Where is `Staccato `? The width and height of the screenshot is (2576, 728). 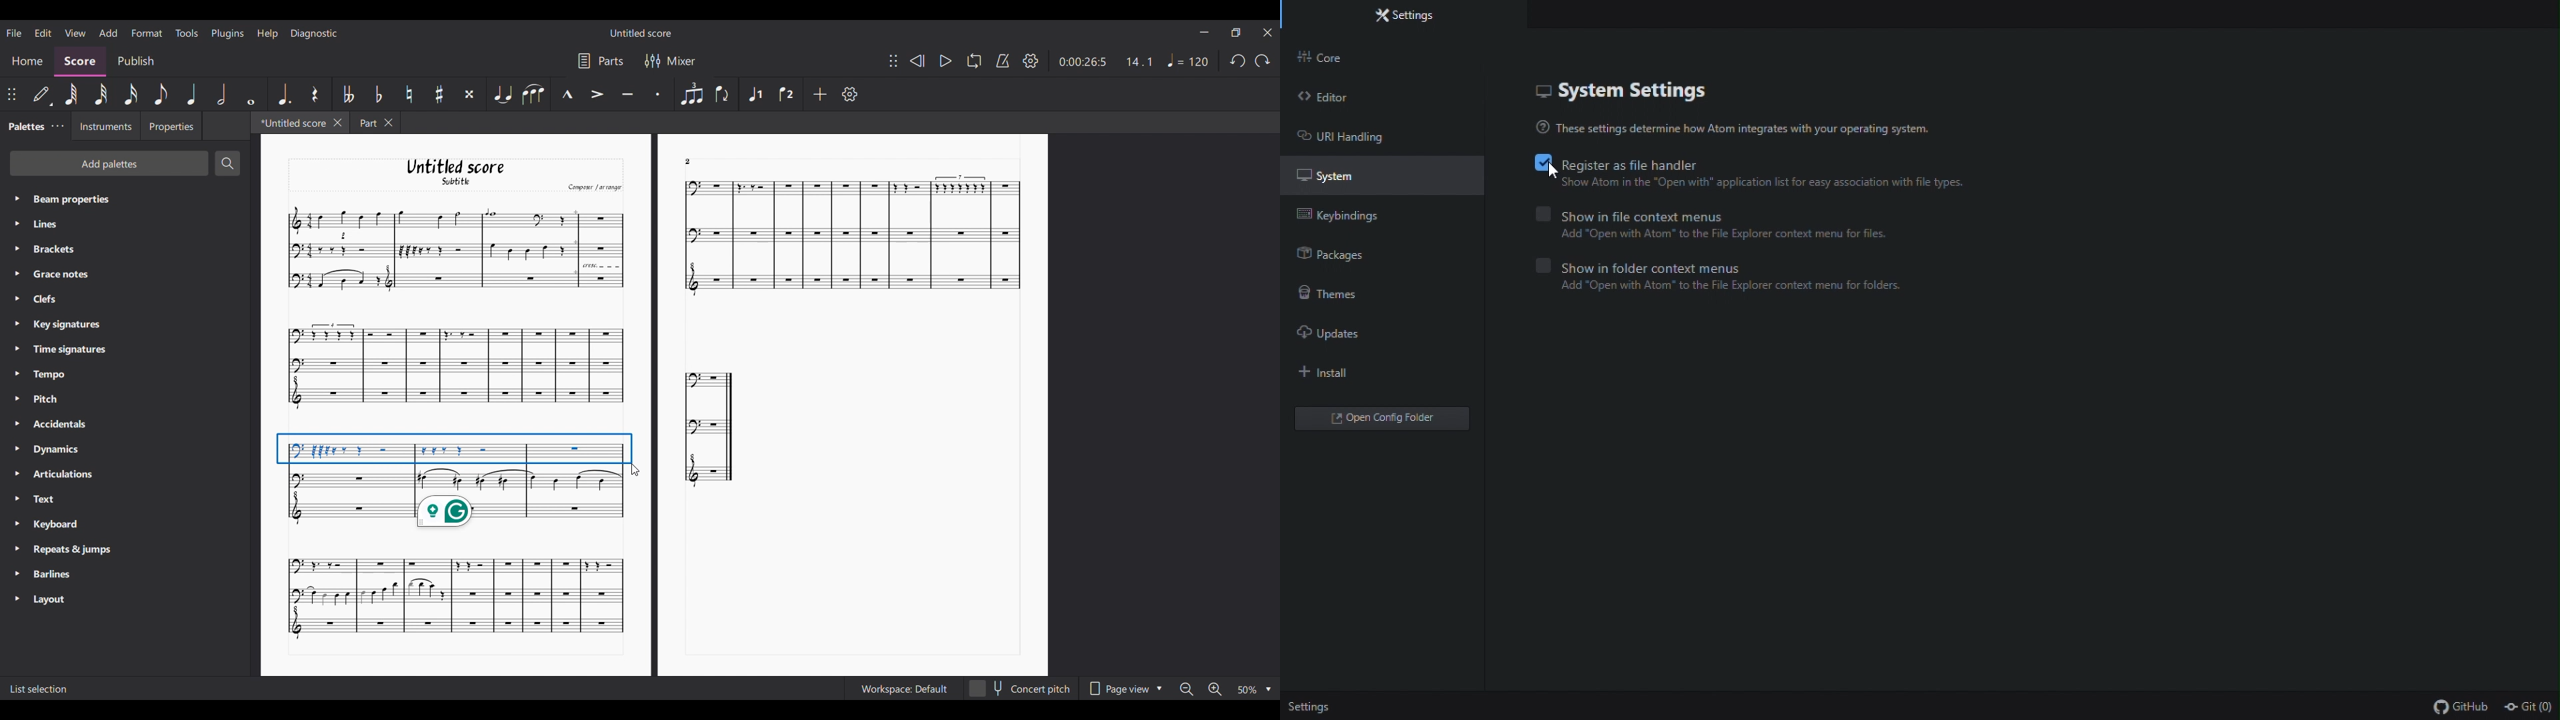 Staccato  is located at coordinates (659, 92).